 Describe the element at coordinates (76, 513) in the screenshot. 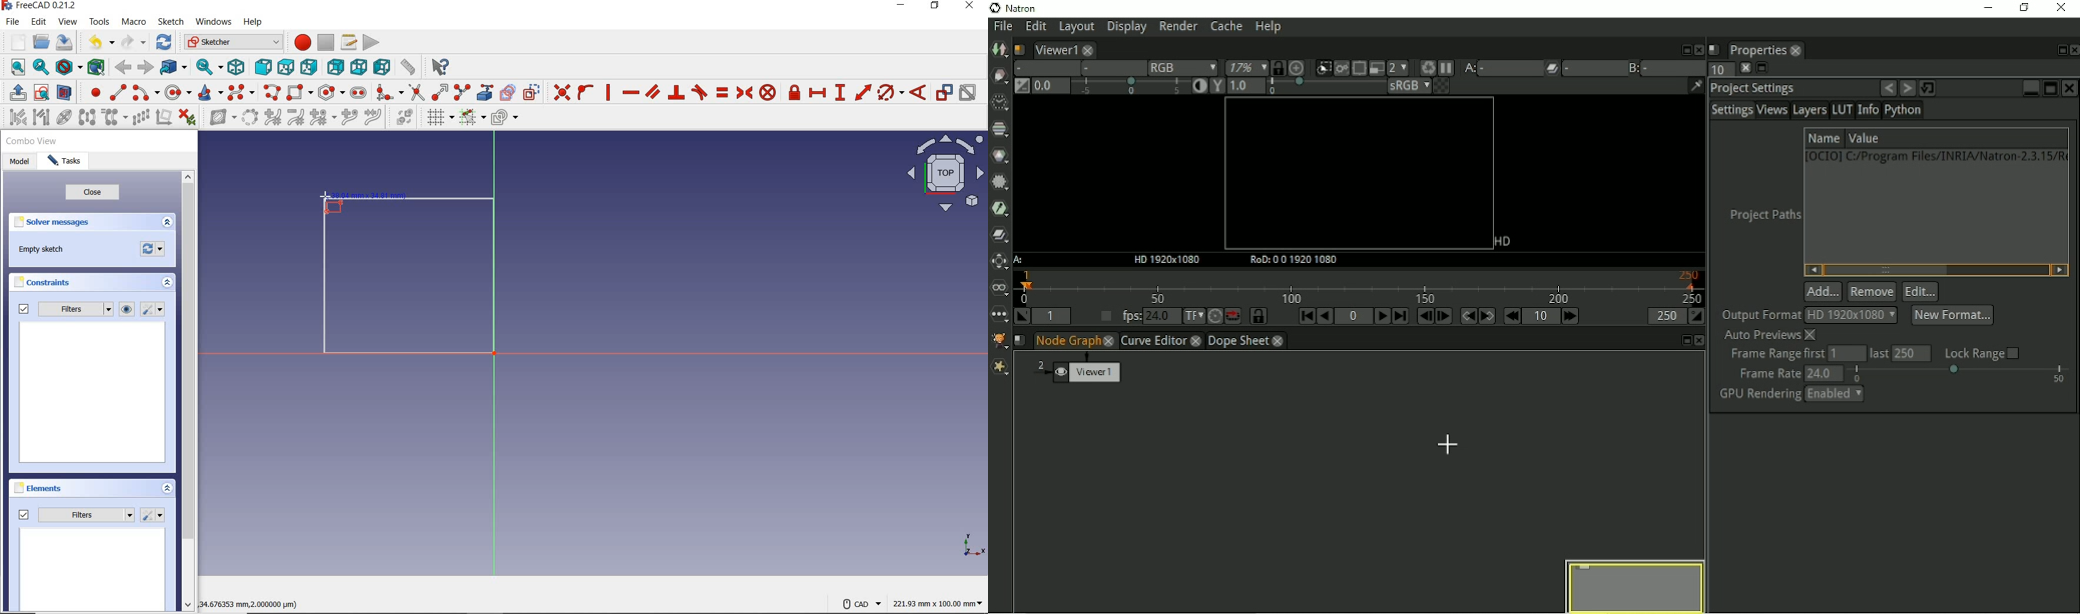

I see `filters` at that location.